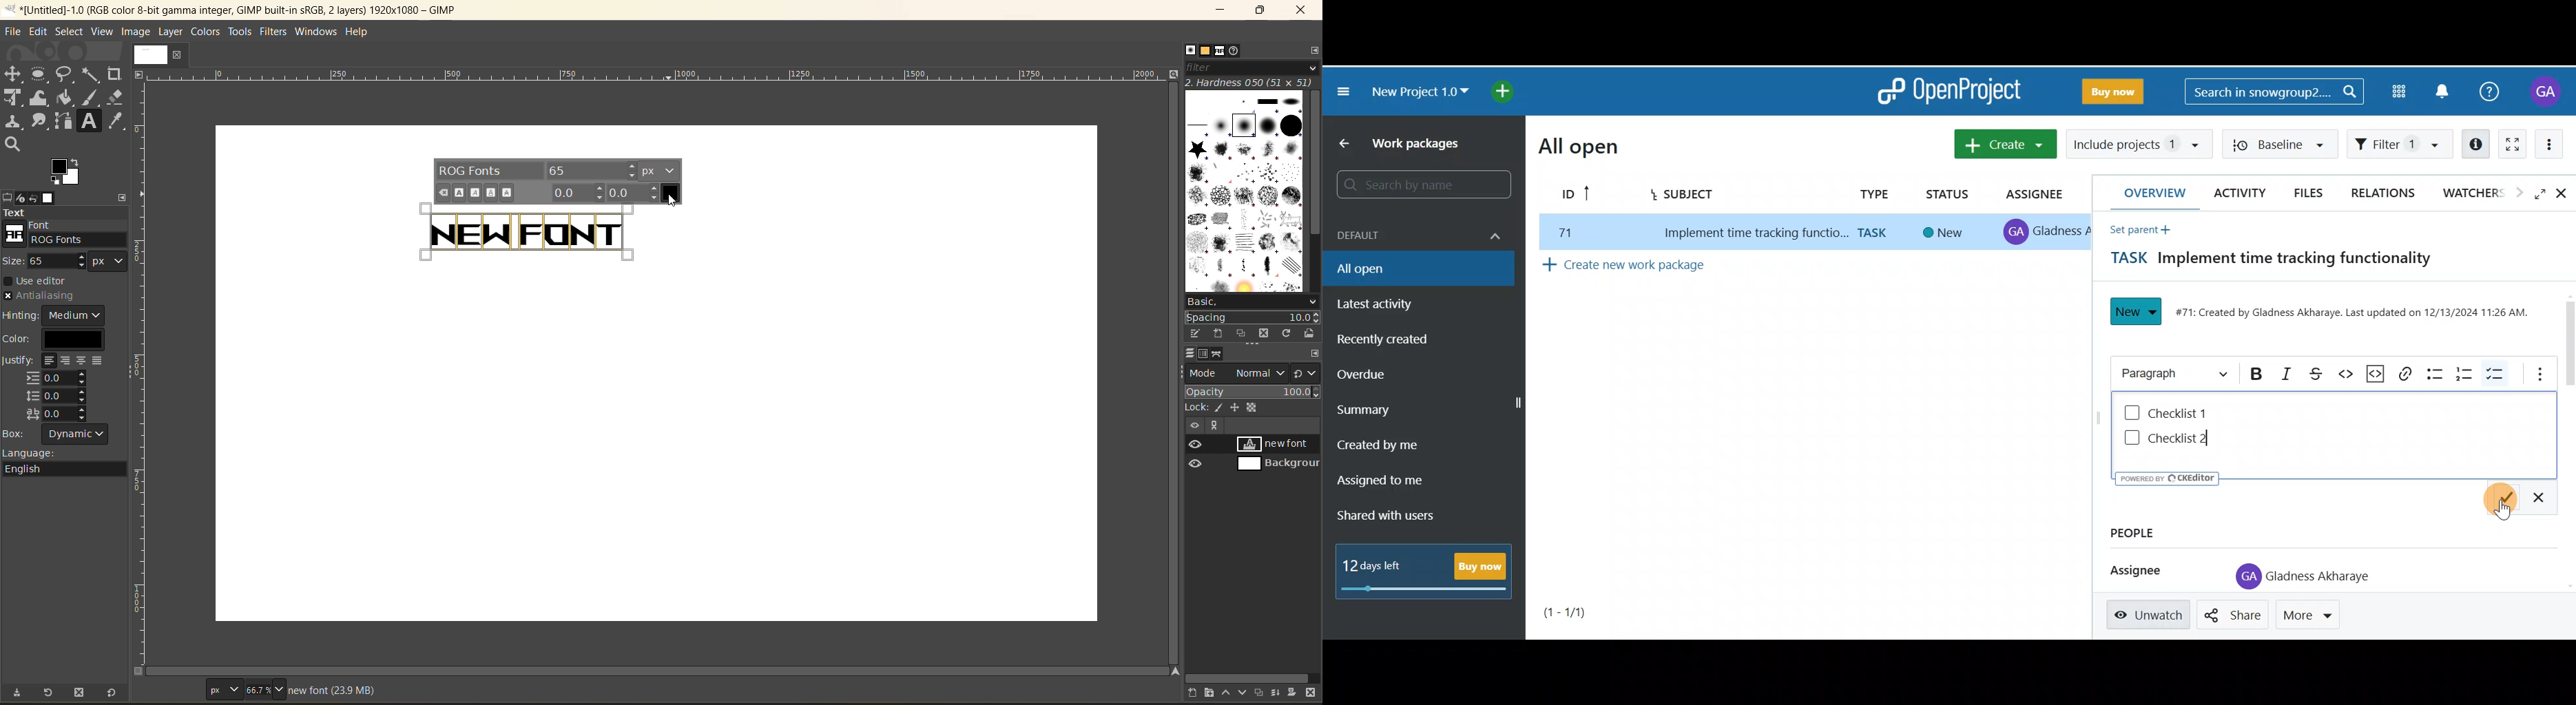  I want to click on size, so click(69, 261).